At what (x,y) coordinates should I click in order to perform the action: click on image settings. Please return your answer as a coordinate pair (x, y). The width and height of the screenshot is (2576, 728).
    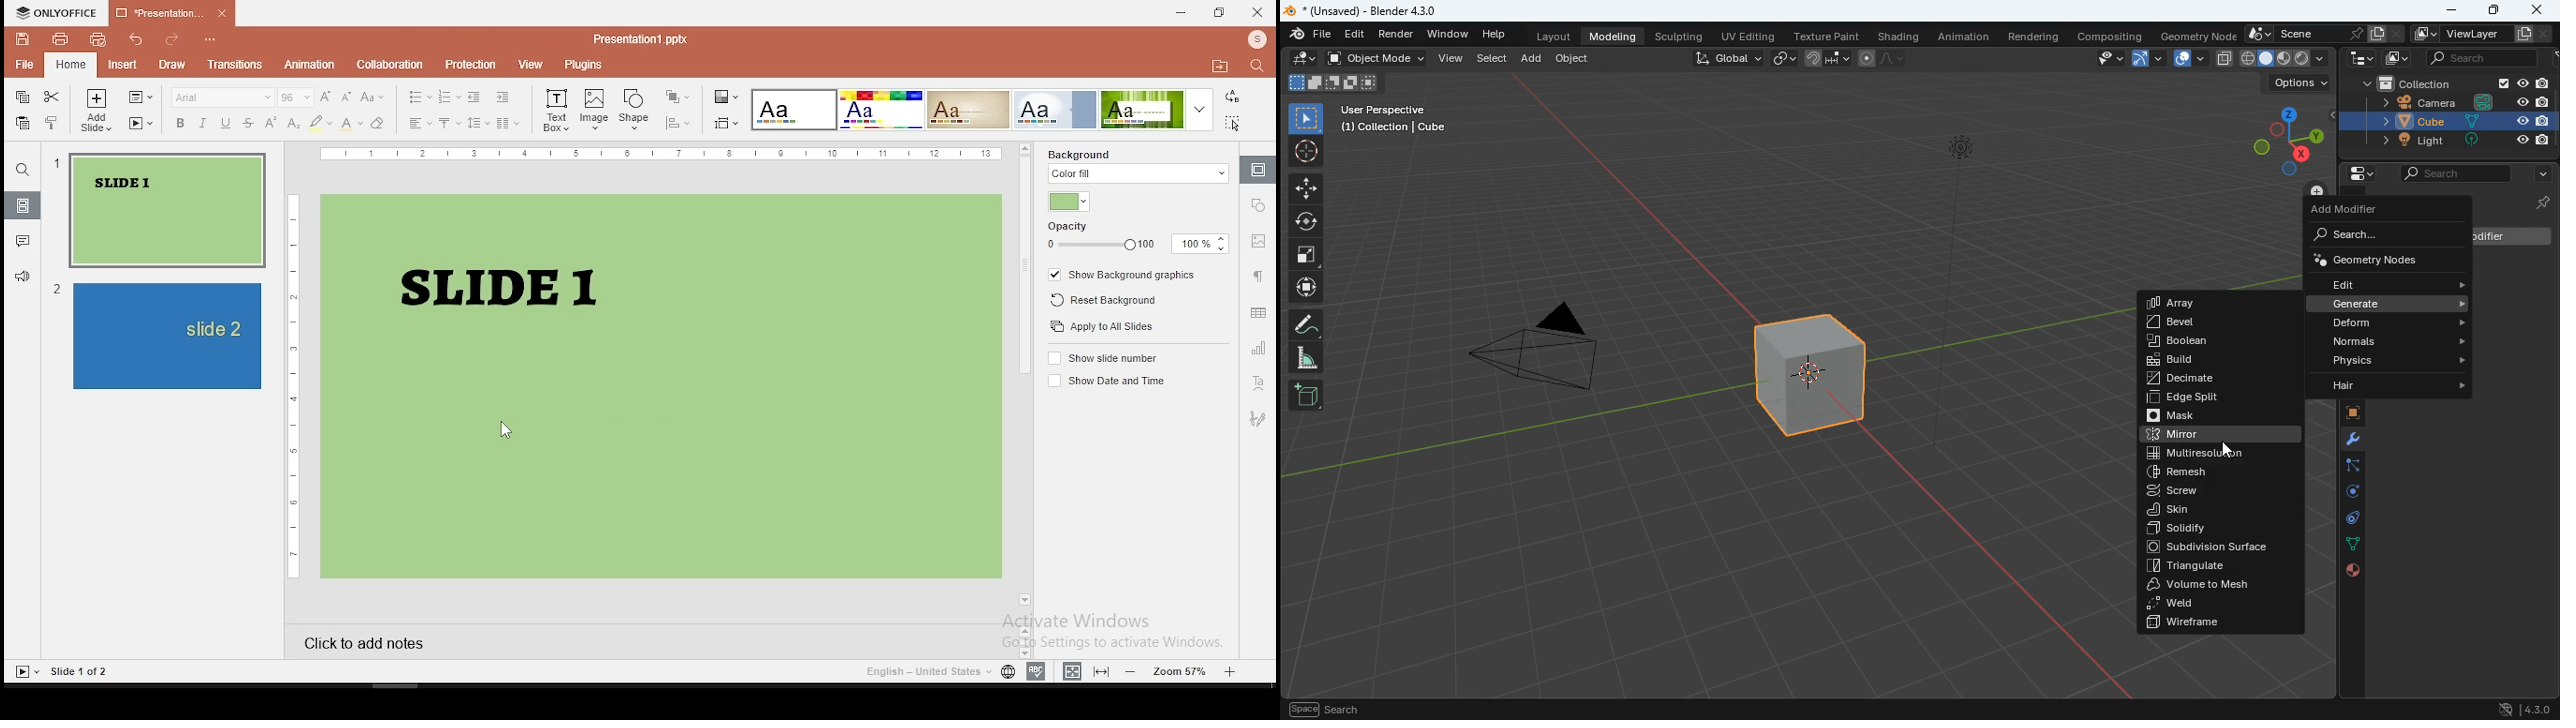
    Looking at the image, I should click on (1258, 243).